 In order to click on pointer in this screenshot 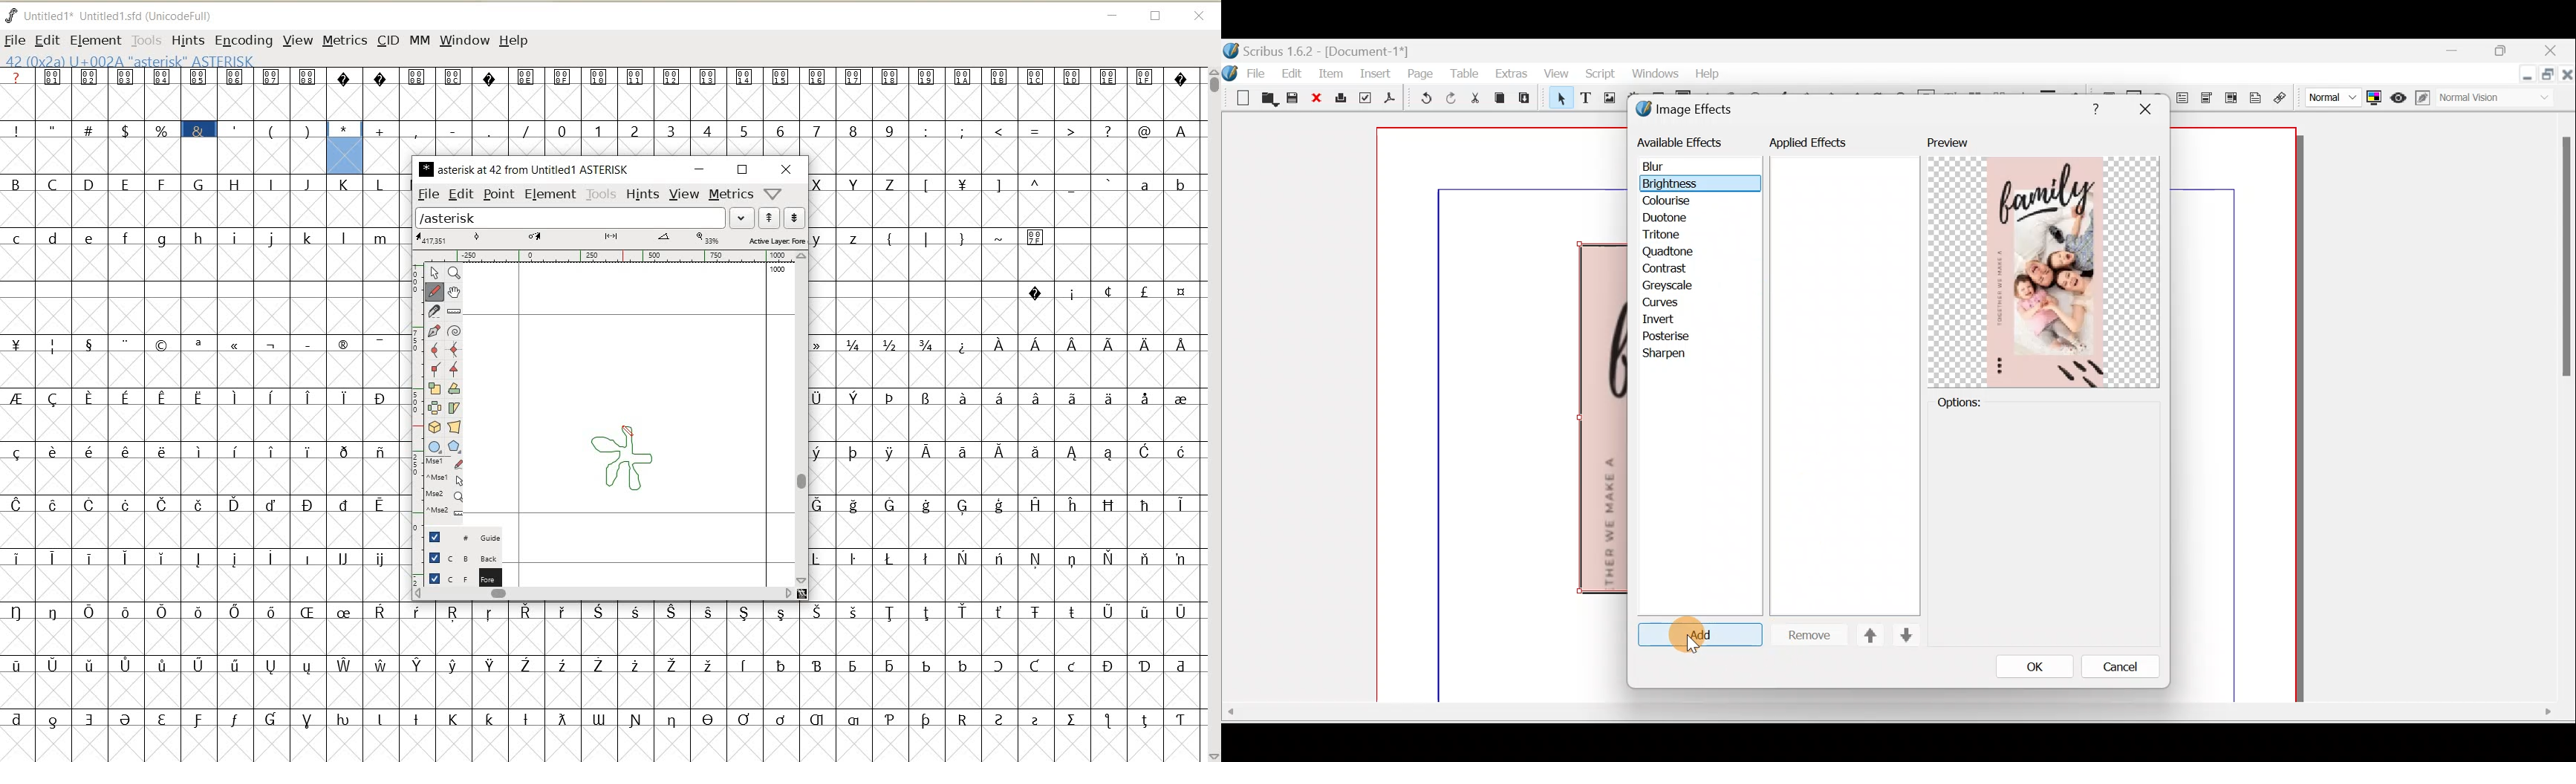, I will do `click(435, 273)`.